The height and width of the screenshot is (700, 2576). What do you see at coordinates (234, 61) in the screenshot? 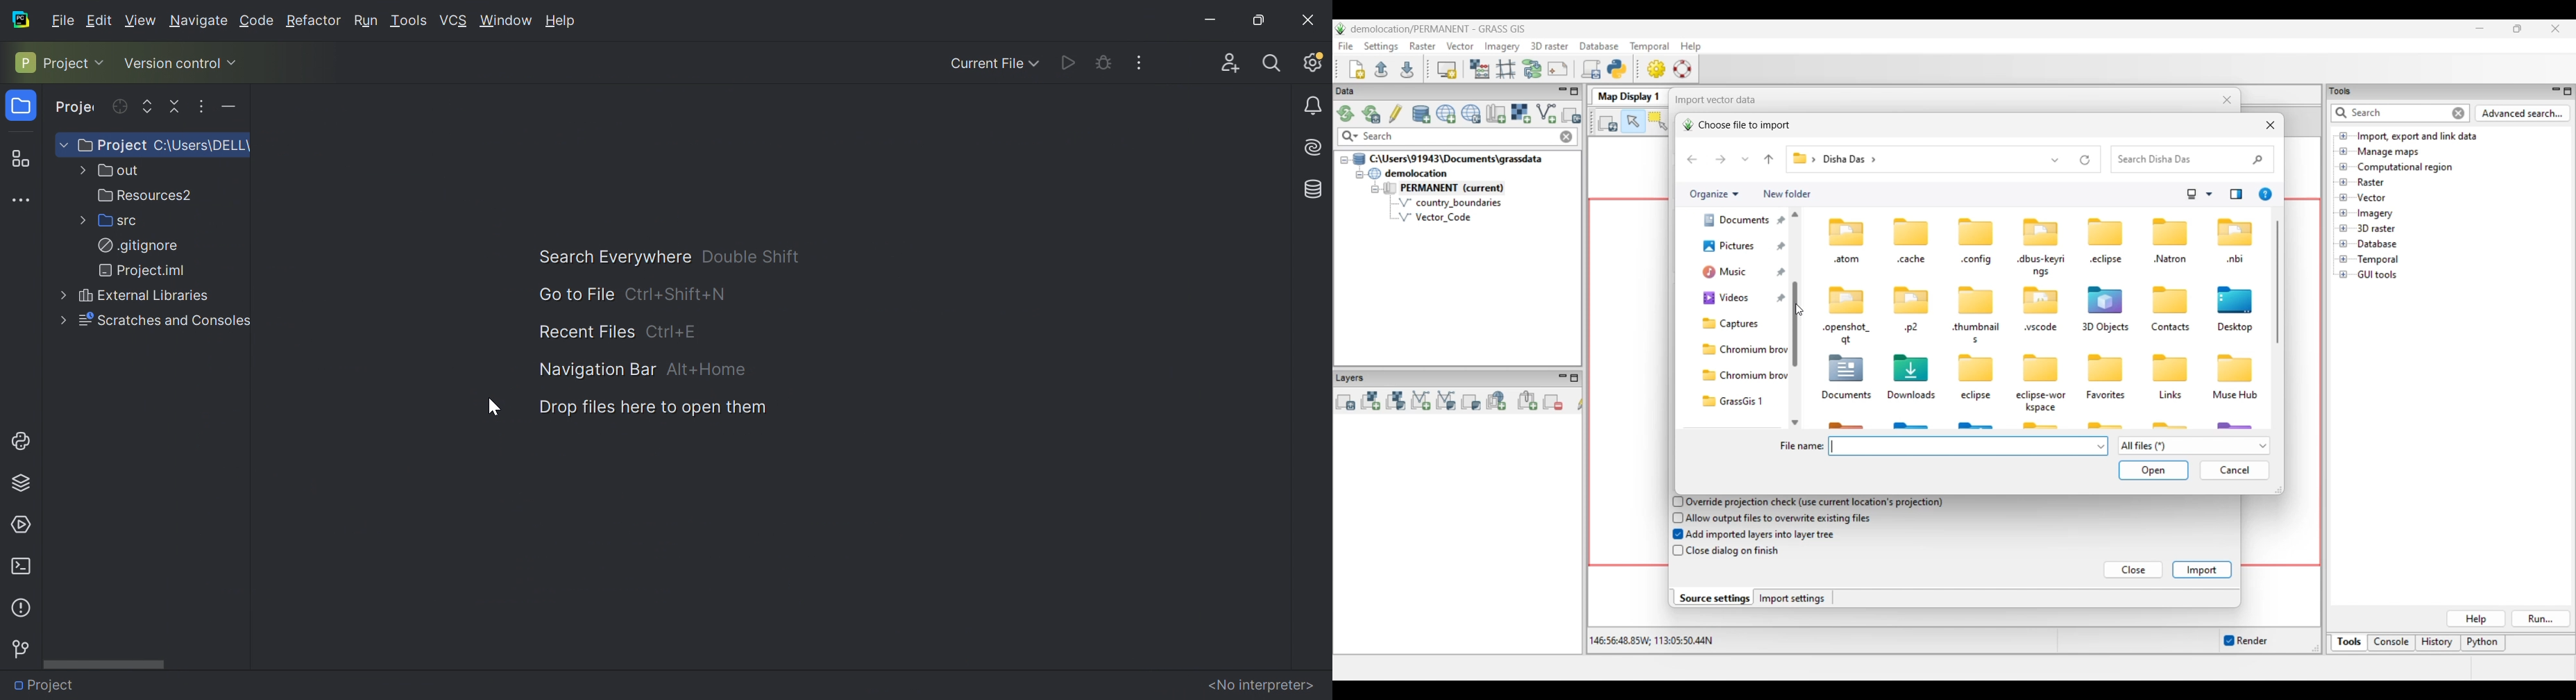
I see `Drop Down` at bounding box center [234, 61].